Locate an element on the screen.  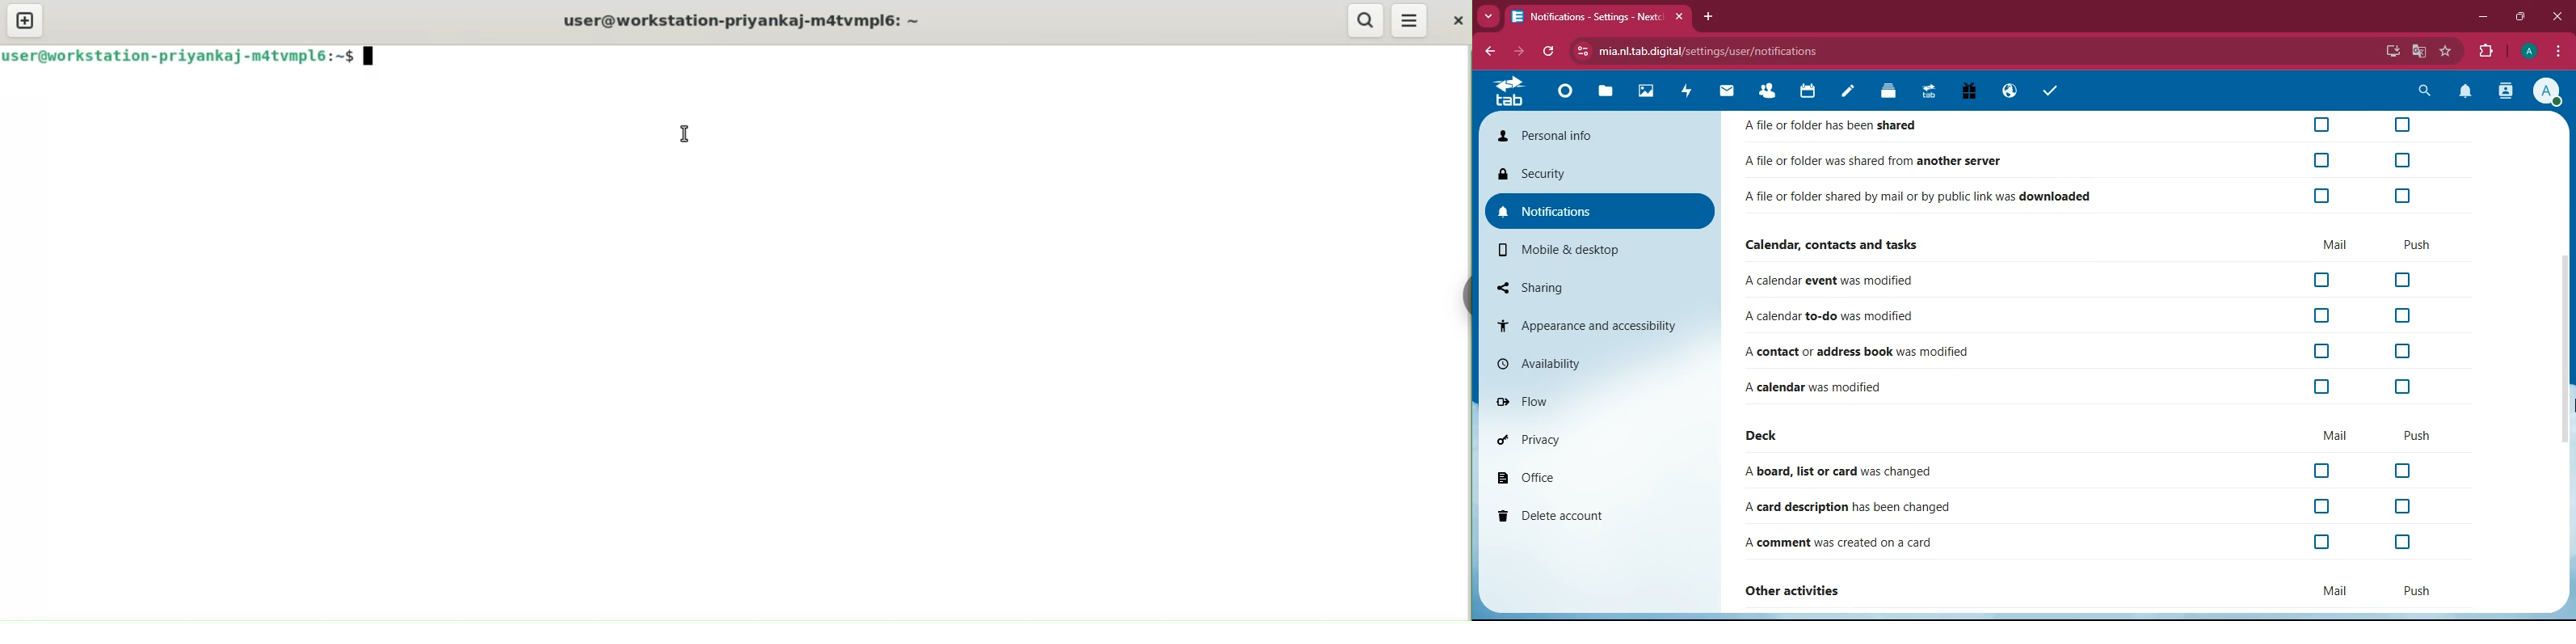
mobile & desktop is located at coordinates (1602, 251).